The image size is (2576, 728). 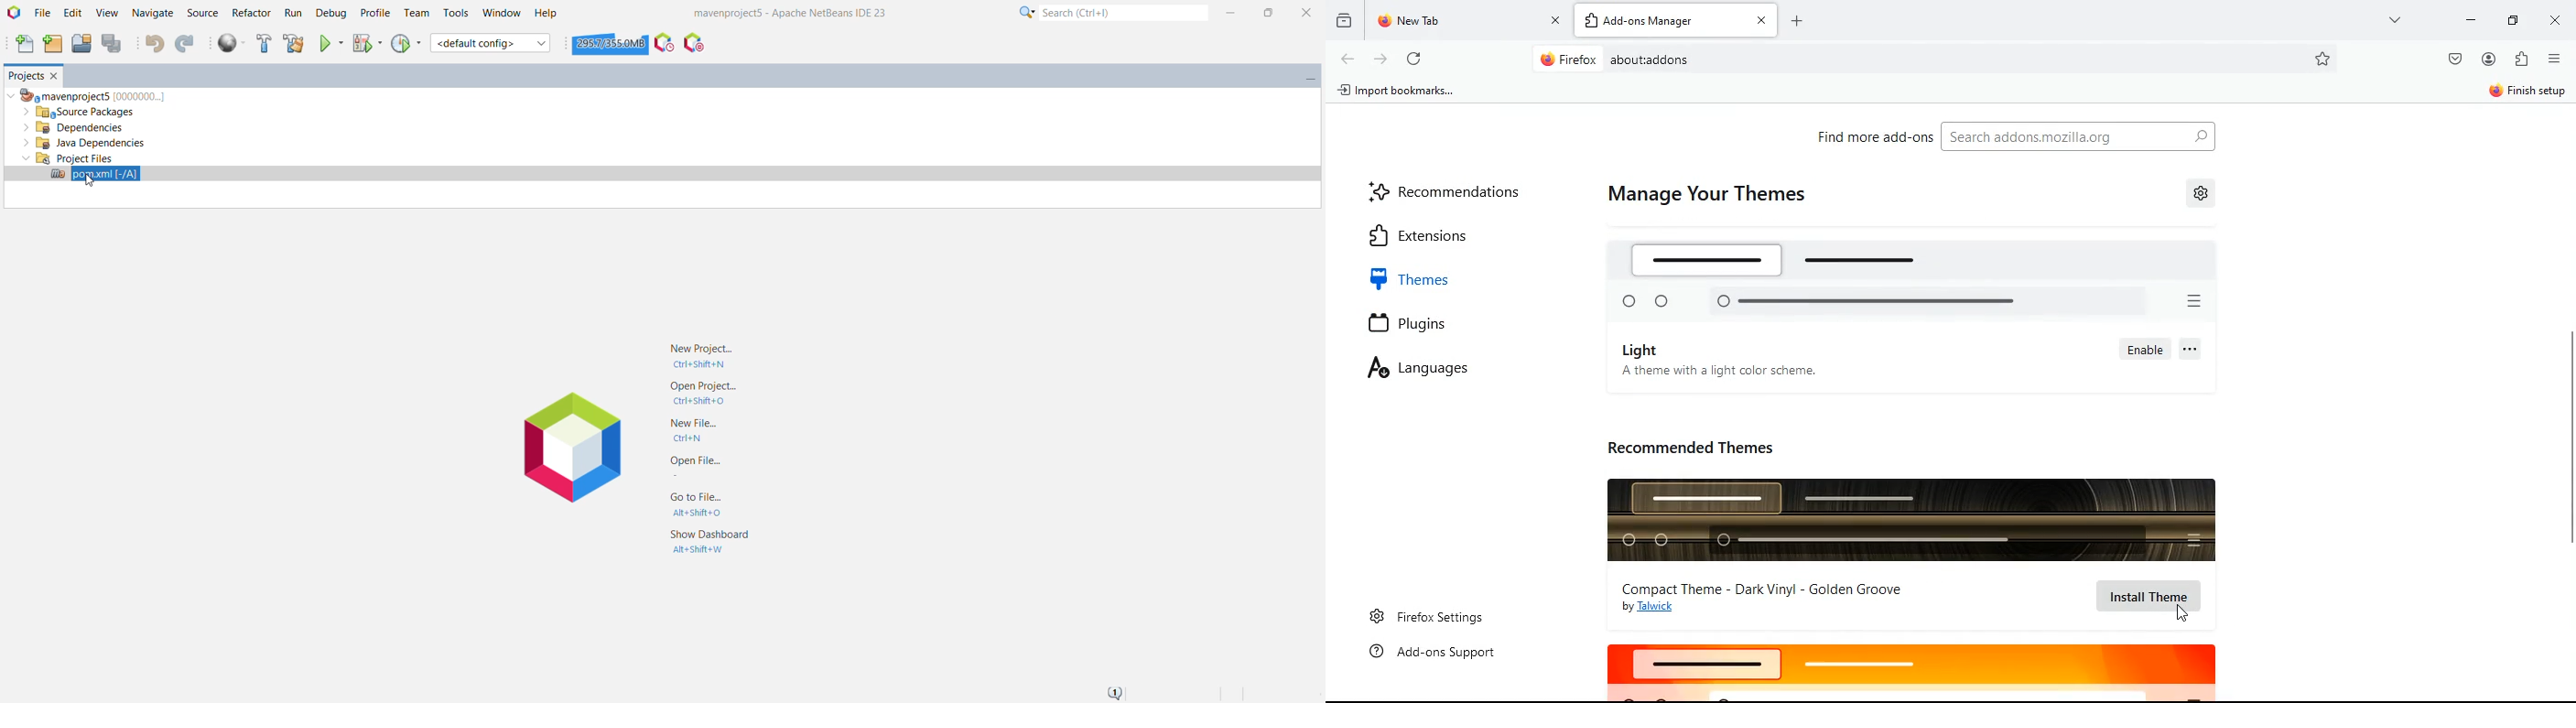 What do you see at coordinates (2144, 350) in the screenshot?
I see `enable` at bounding box center [2144, 350].